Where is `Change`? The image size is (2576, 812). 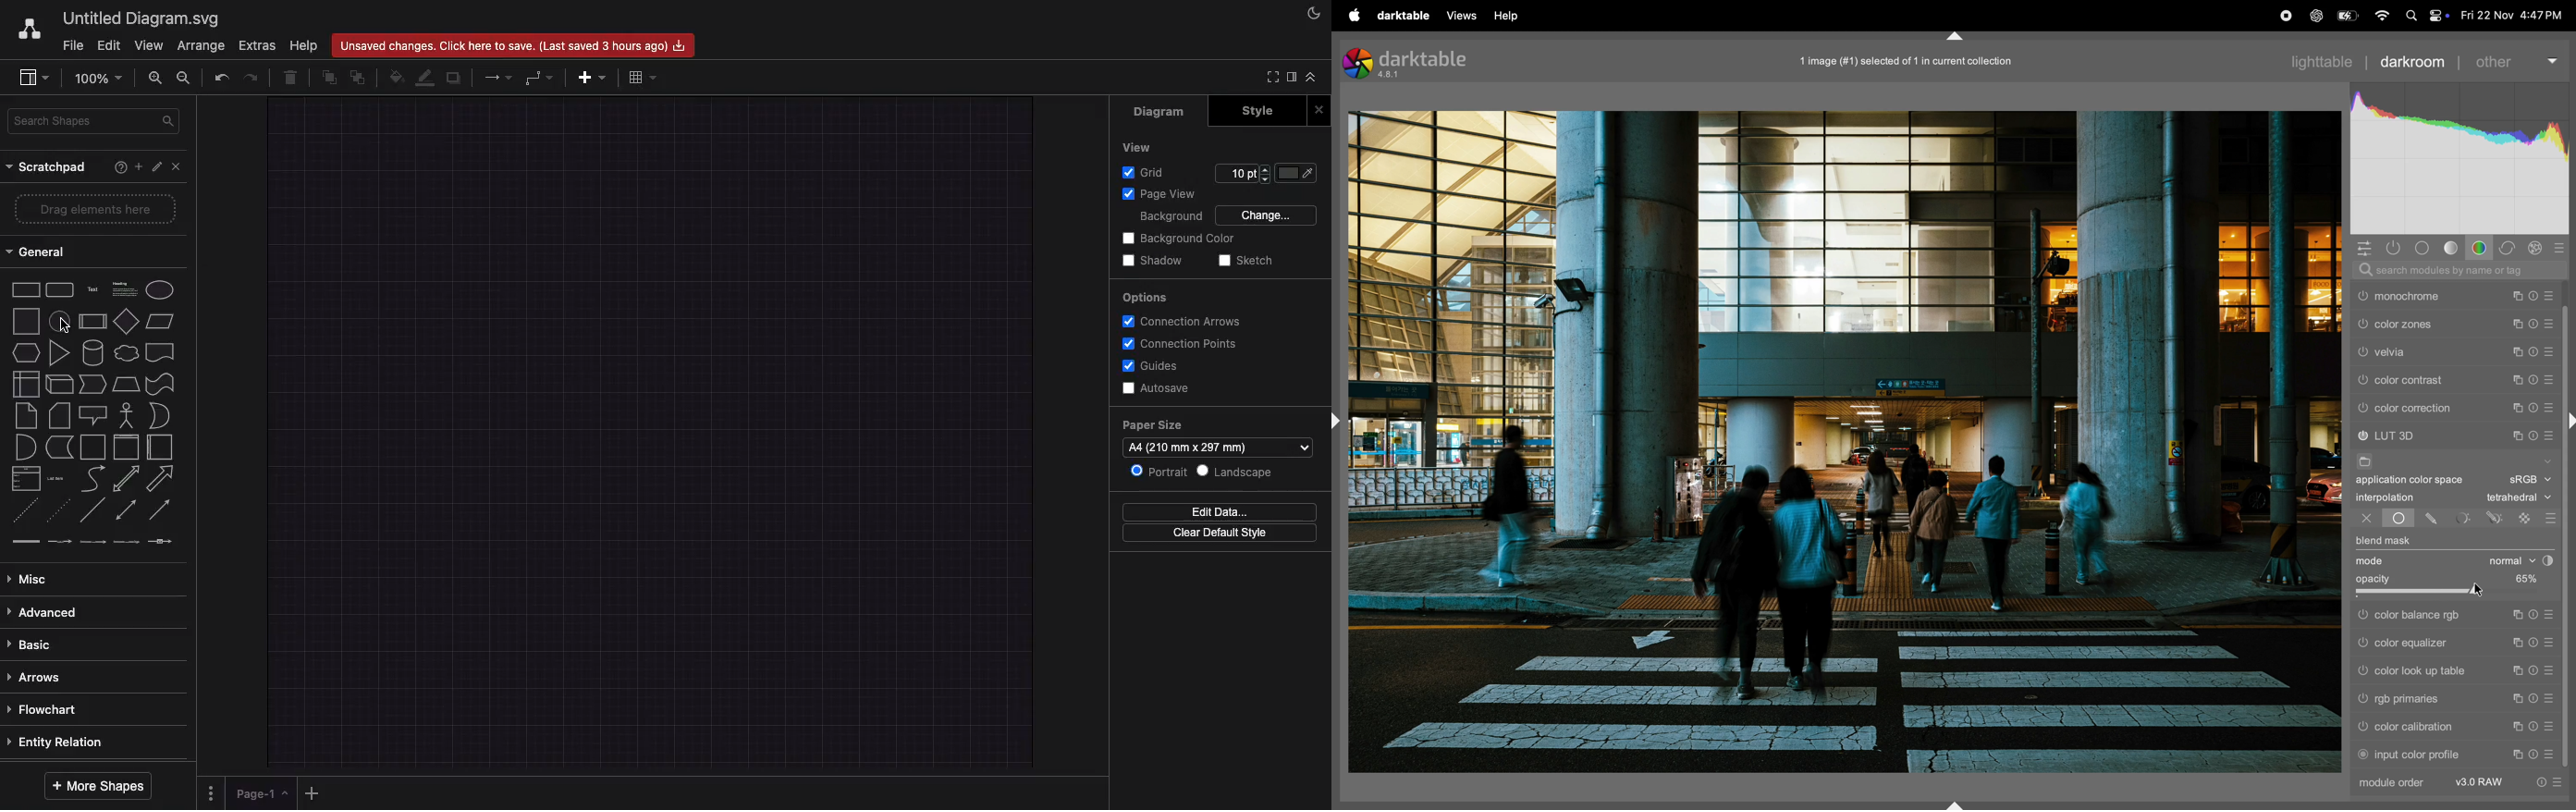 Change is located at coordinates (1270, 215).